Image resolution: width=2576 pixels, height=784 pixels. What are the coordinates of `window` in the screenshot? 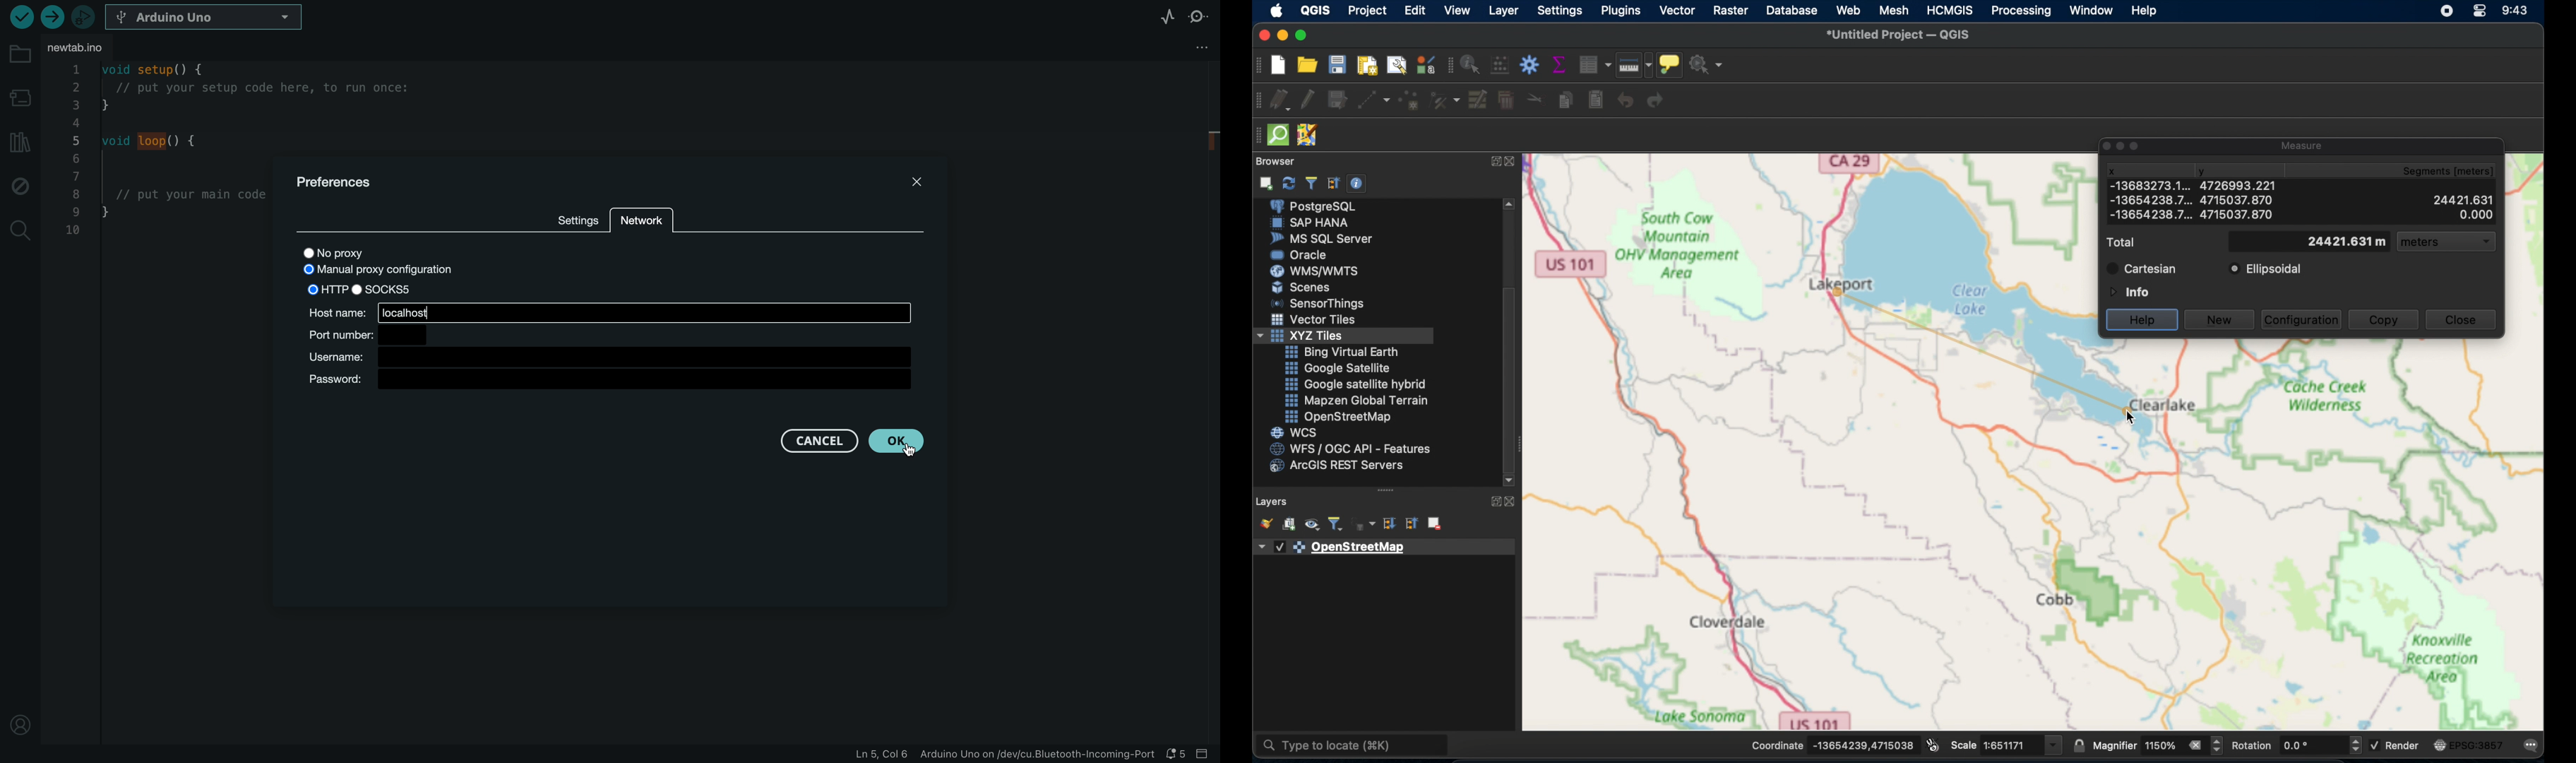 It's located at (2092, 11).